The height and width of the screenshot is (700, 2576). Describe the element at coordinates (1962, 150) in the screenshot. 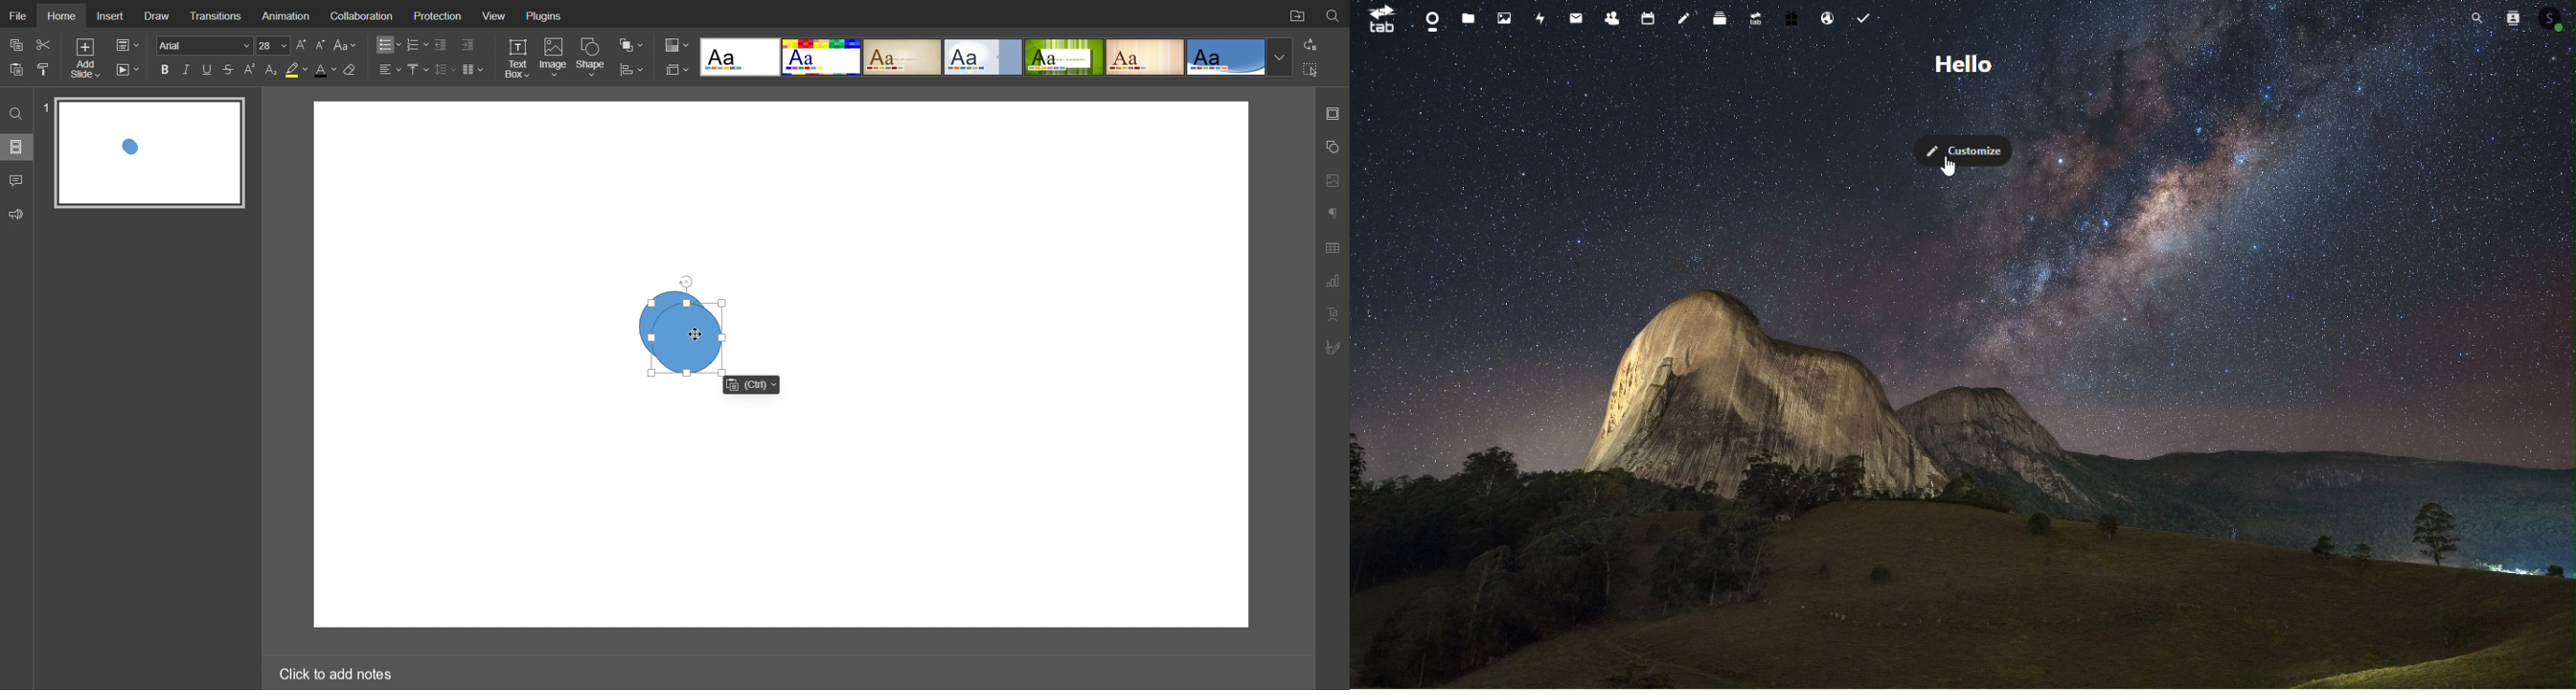

I see `Customise` at that location.